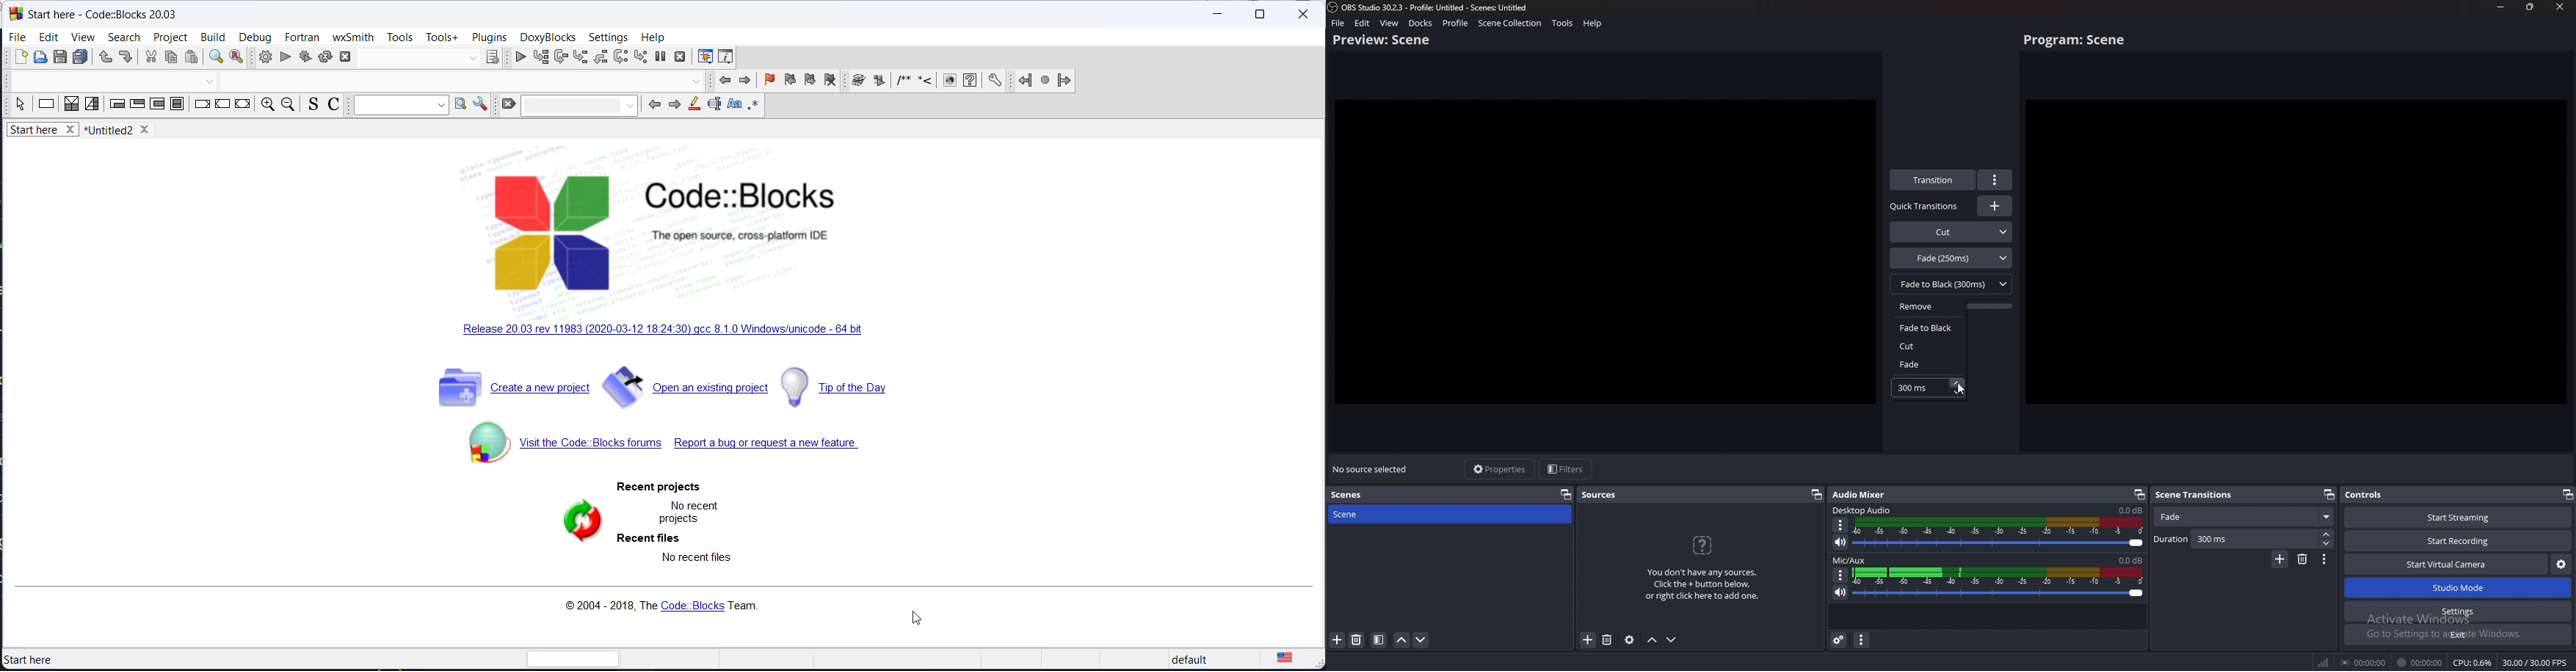 This screenshot has width=2576, height=672. I want to click on continue instruction, so click(222, 106).